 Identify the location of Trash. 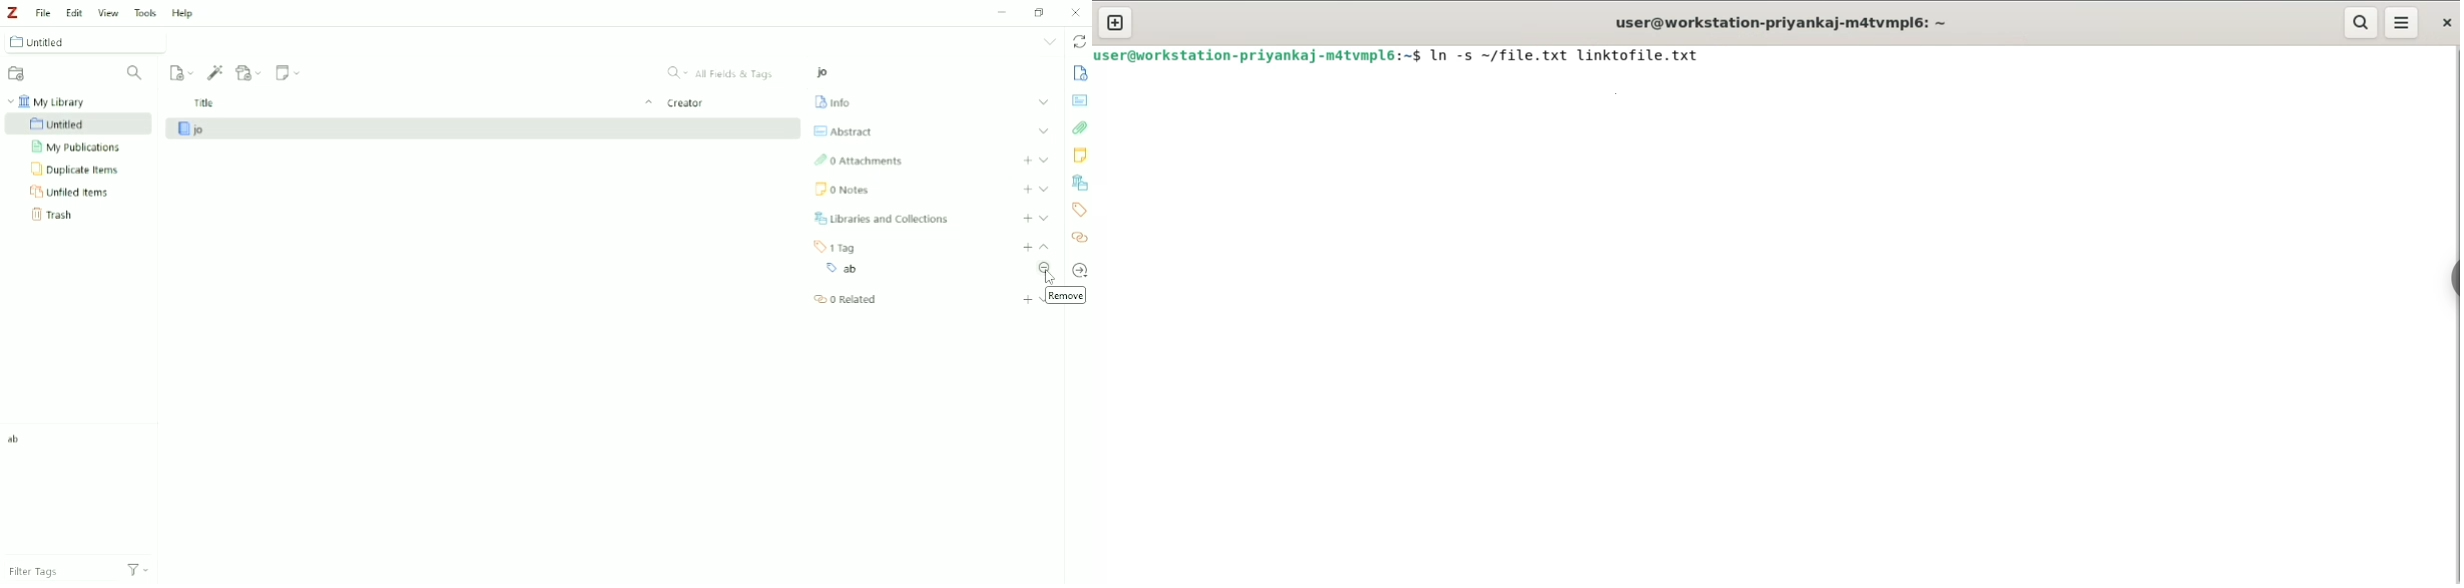
(55, 215).